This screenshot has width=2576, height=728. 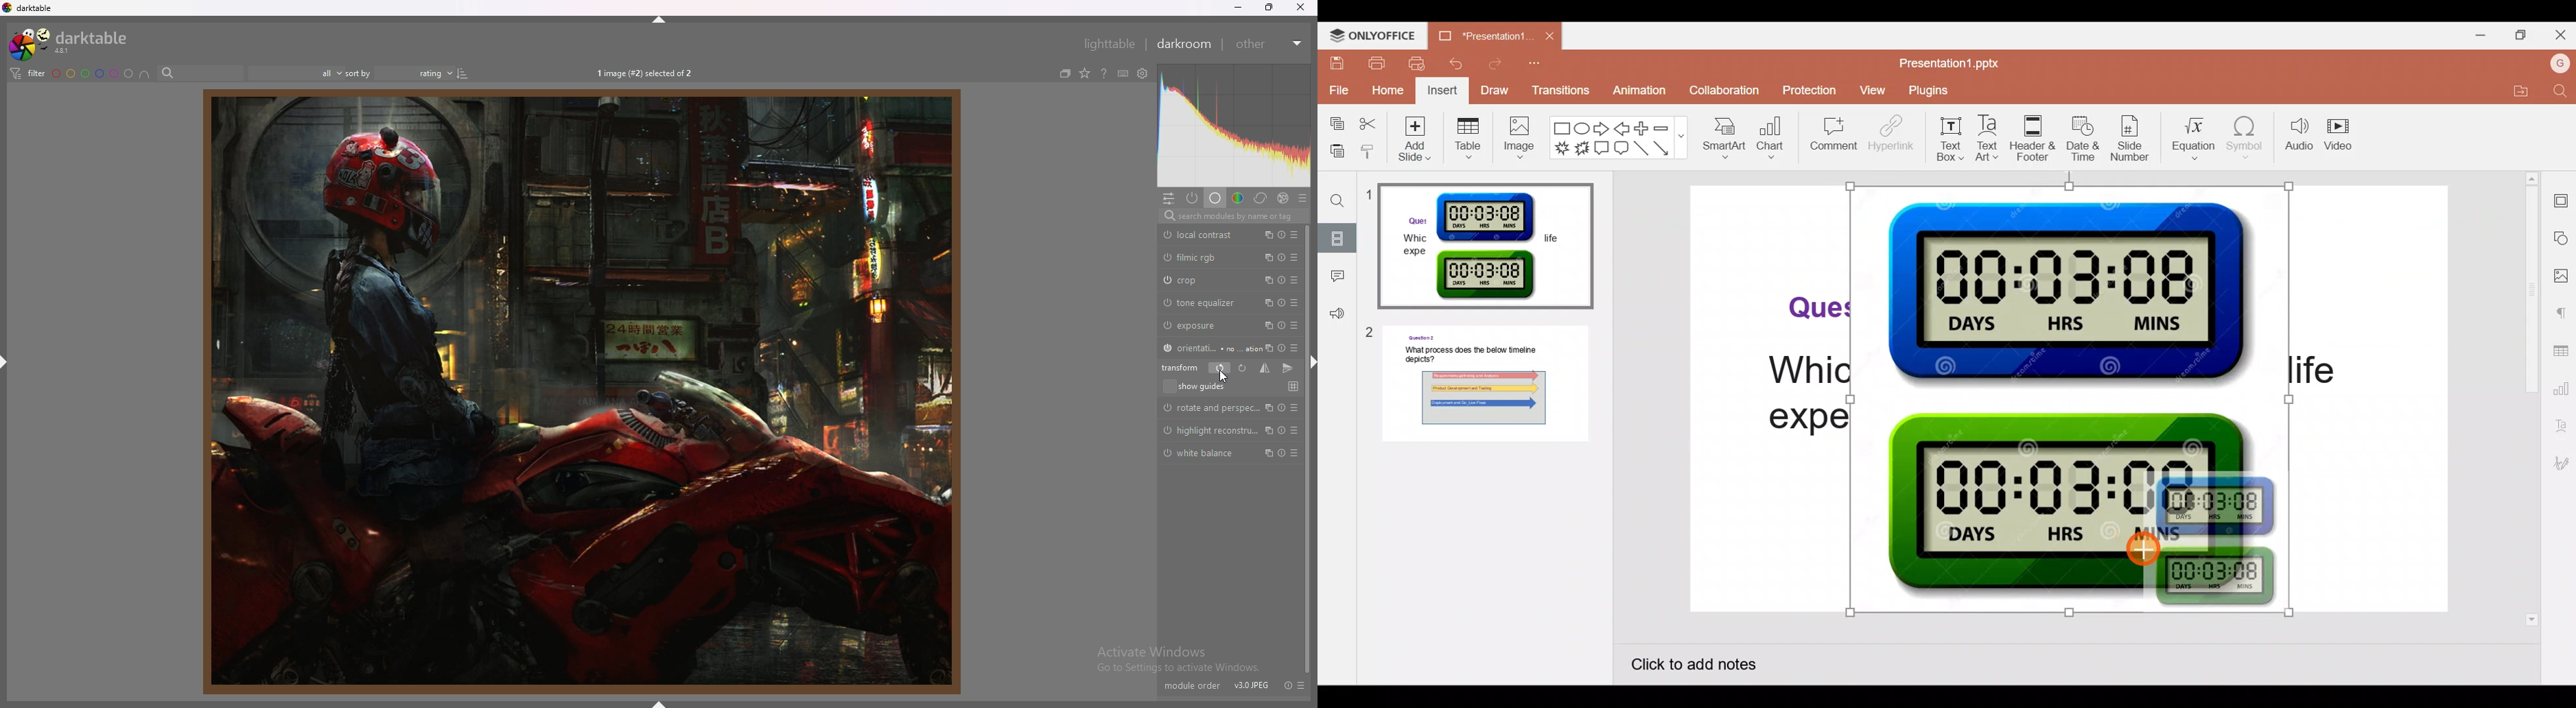 I want to click on Left arrow, so click(x=1625, y=129).